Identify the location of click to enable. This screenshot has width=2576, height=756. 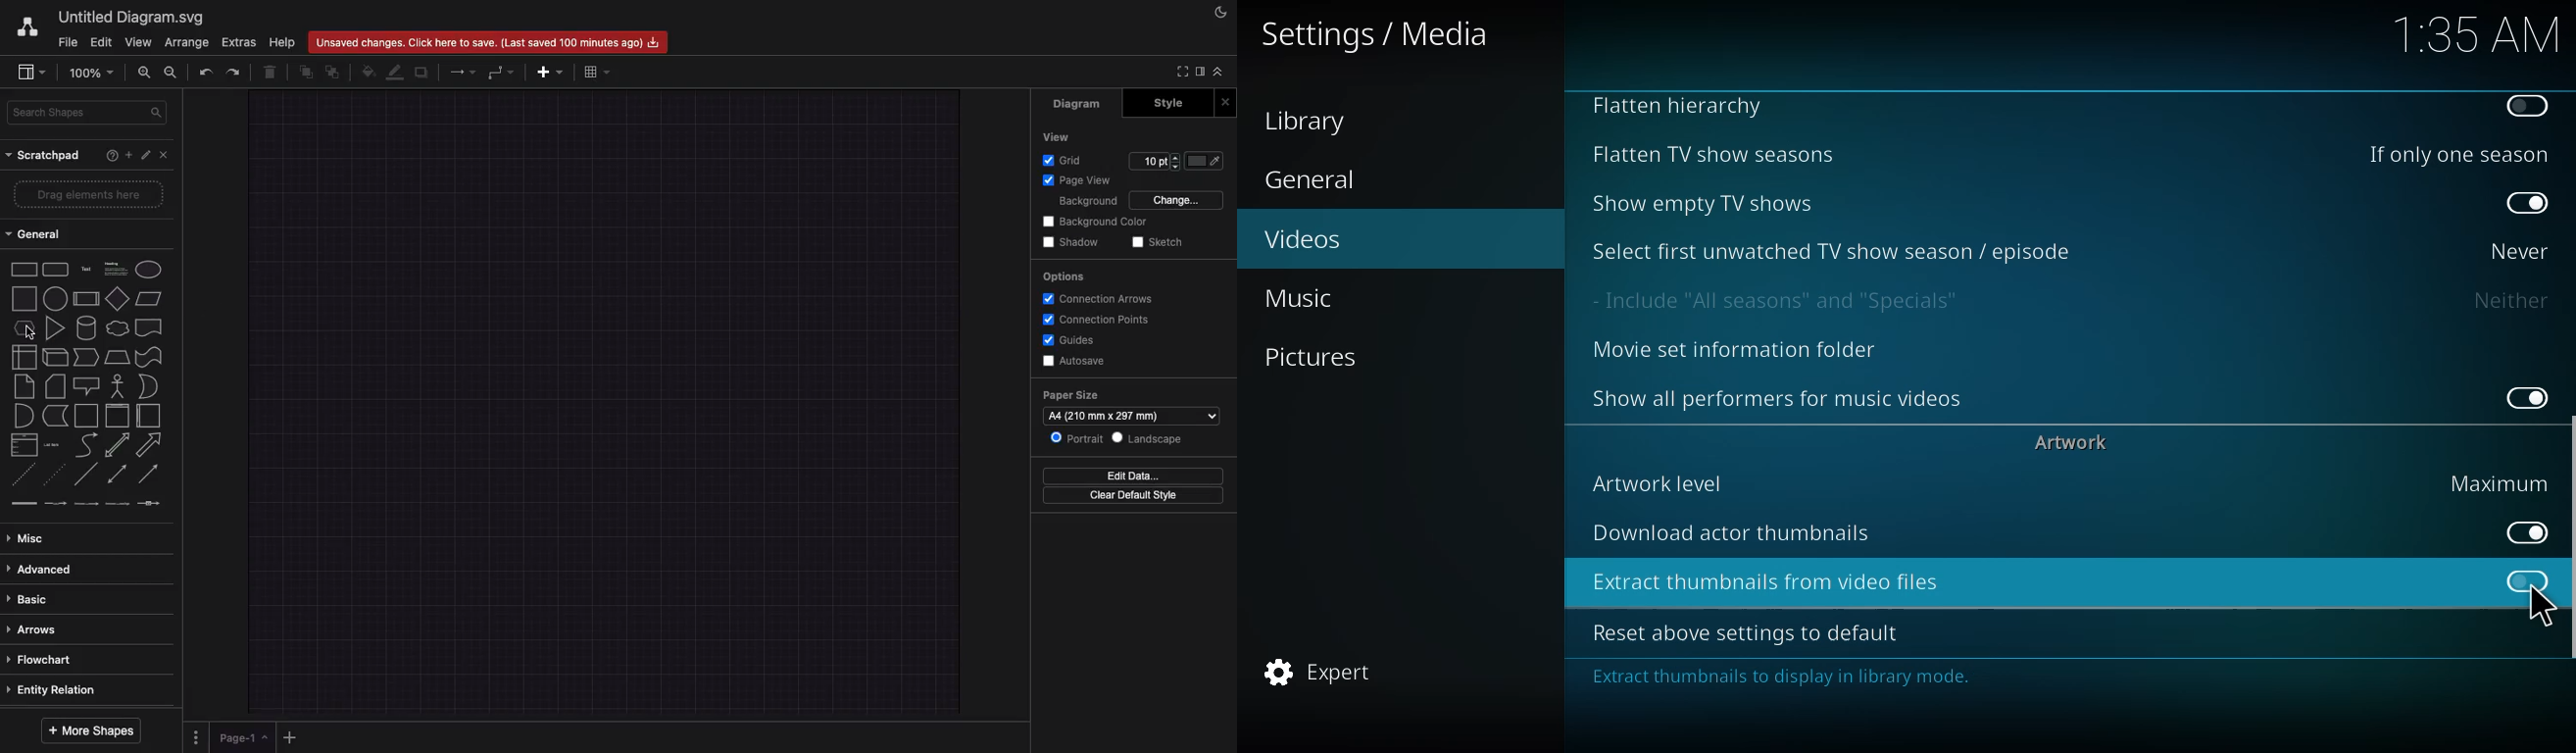
(2517, 576).